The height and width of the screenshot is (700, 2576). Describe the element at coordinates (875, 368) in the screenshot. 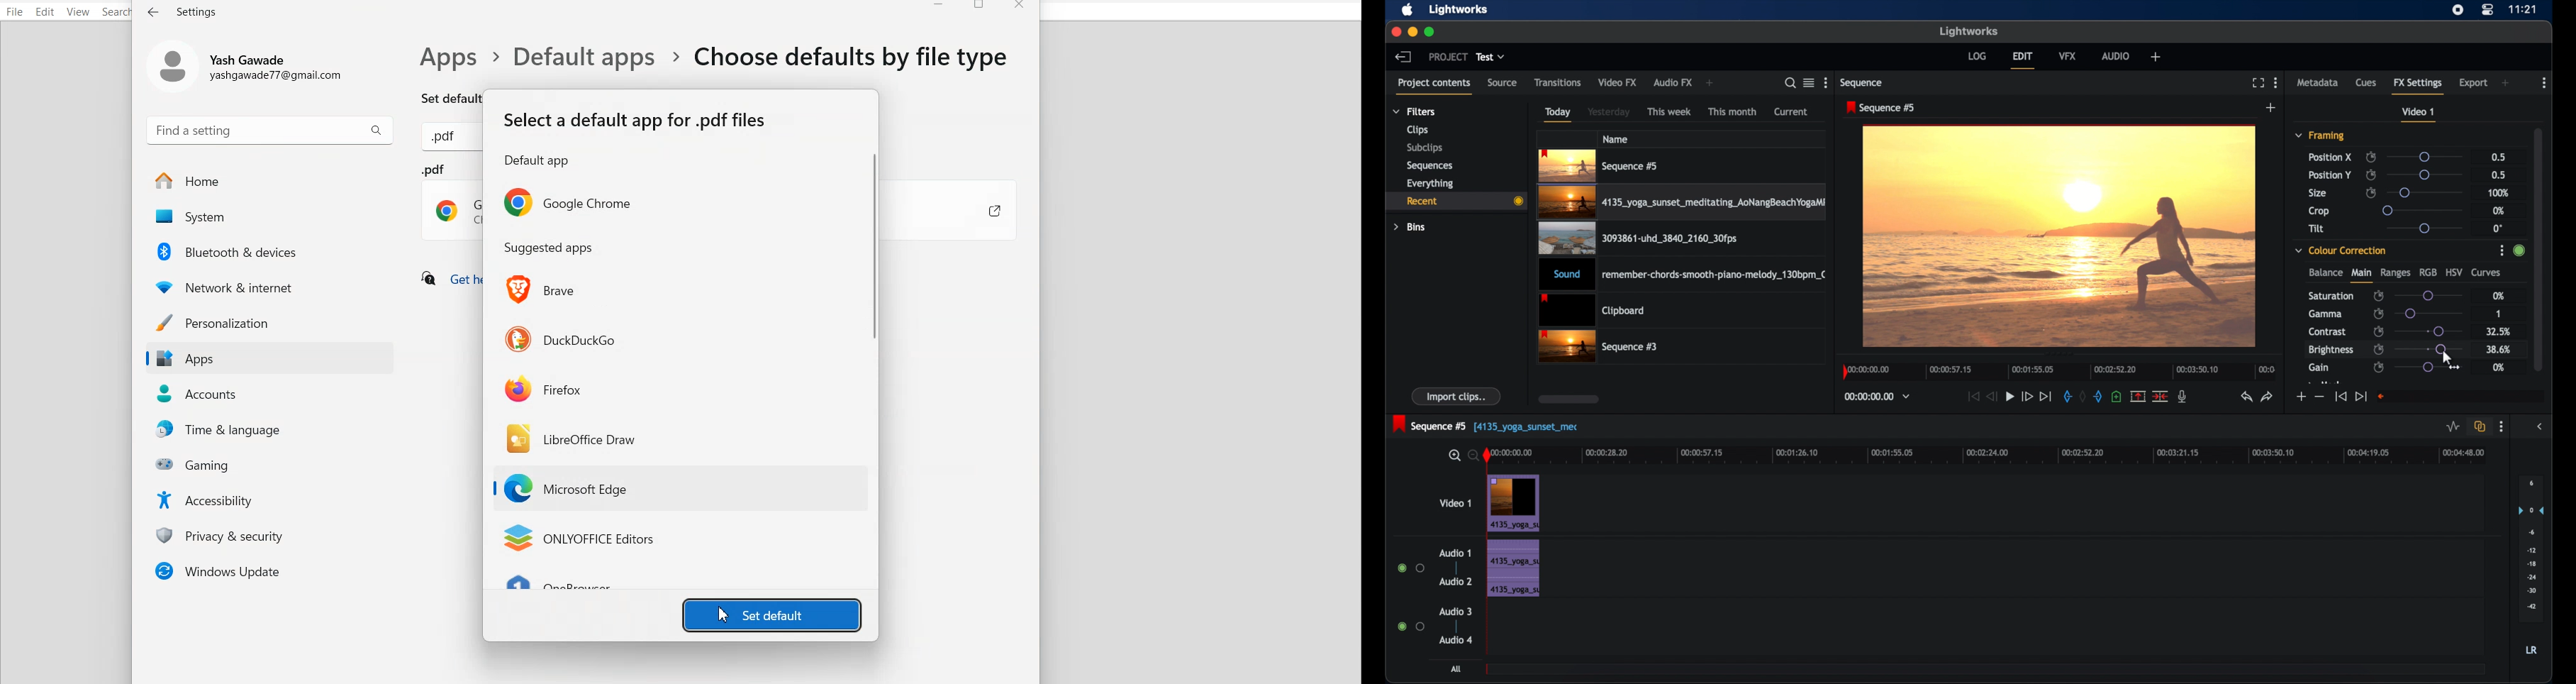

I see `Vertical scroll bar` at that location.